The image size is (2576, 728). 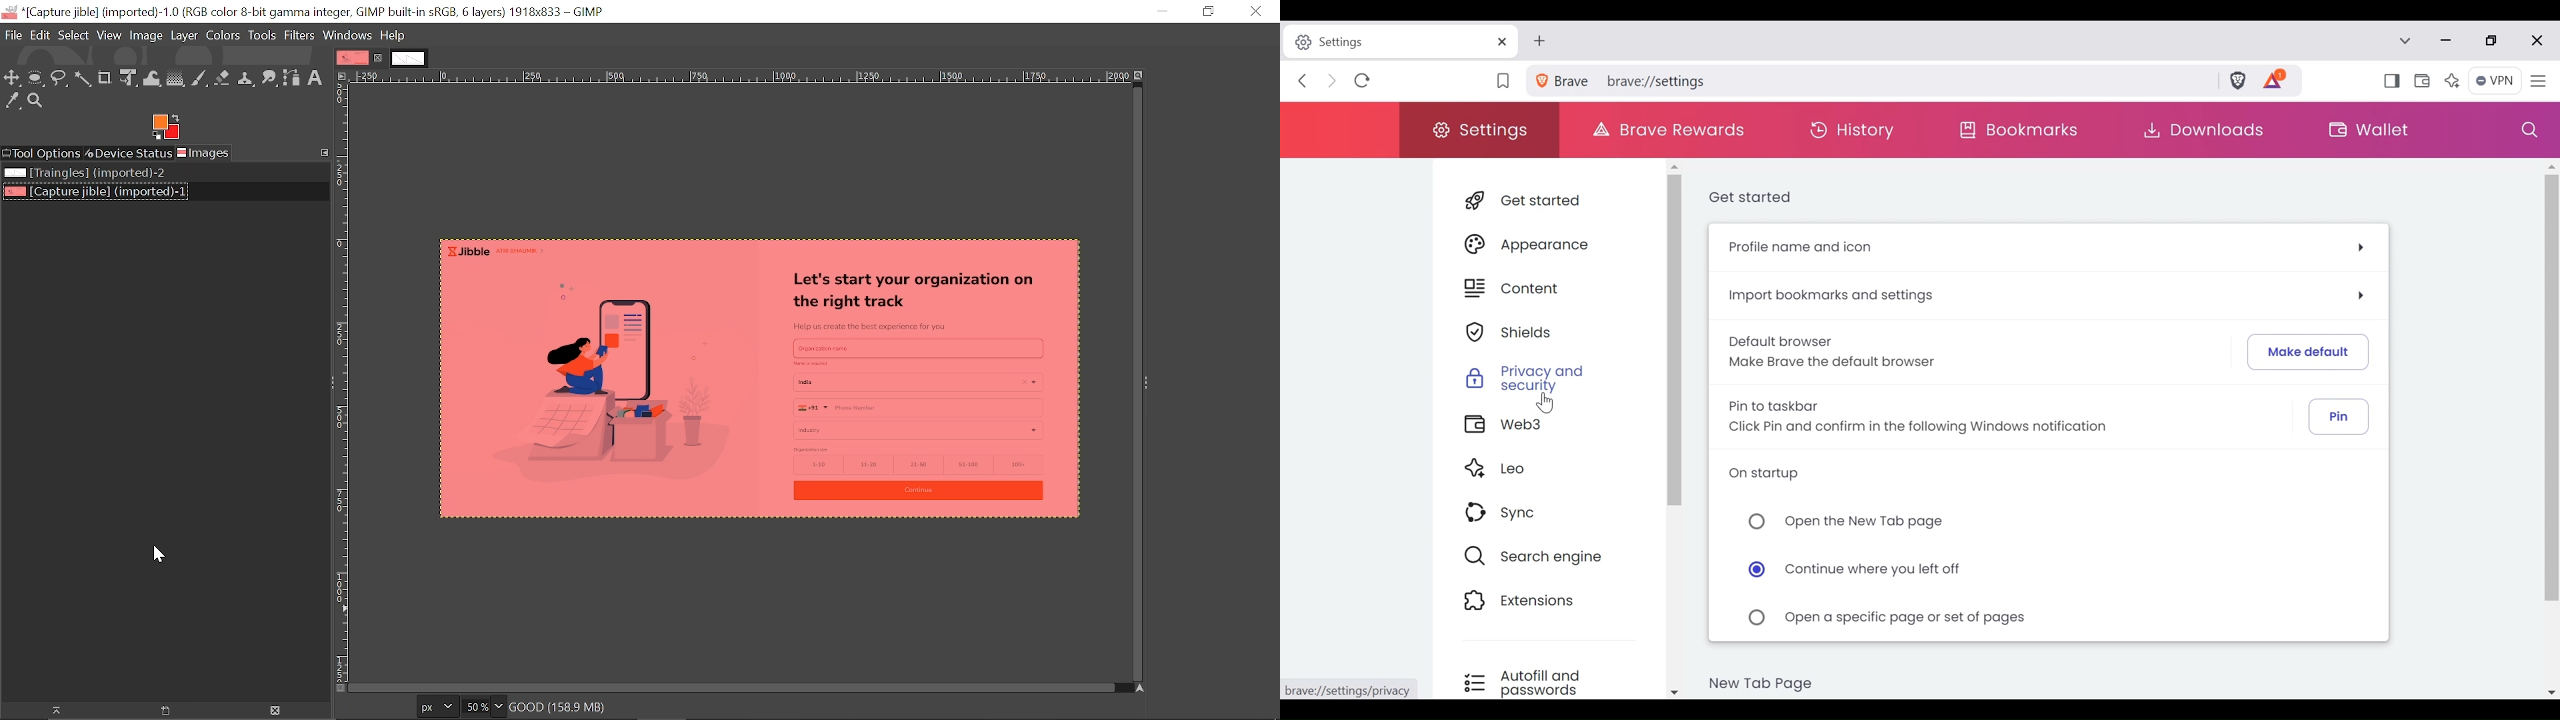 What do you see at coordinates (1543, 515) in the screenshot?
I see `Sync` at bounding box center [1543, 515].